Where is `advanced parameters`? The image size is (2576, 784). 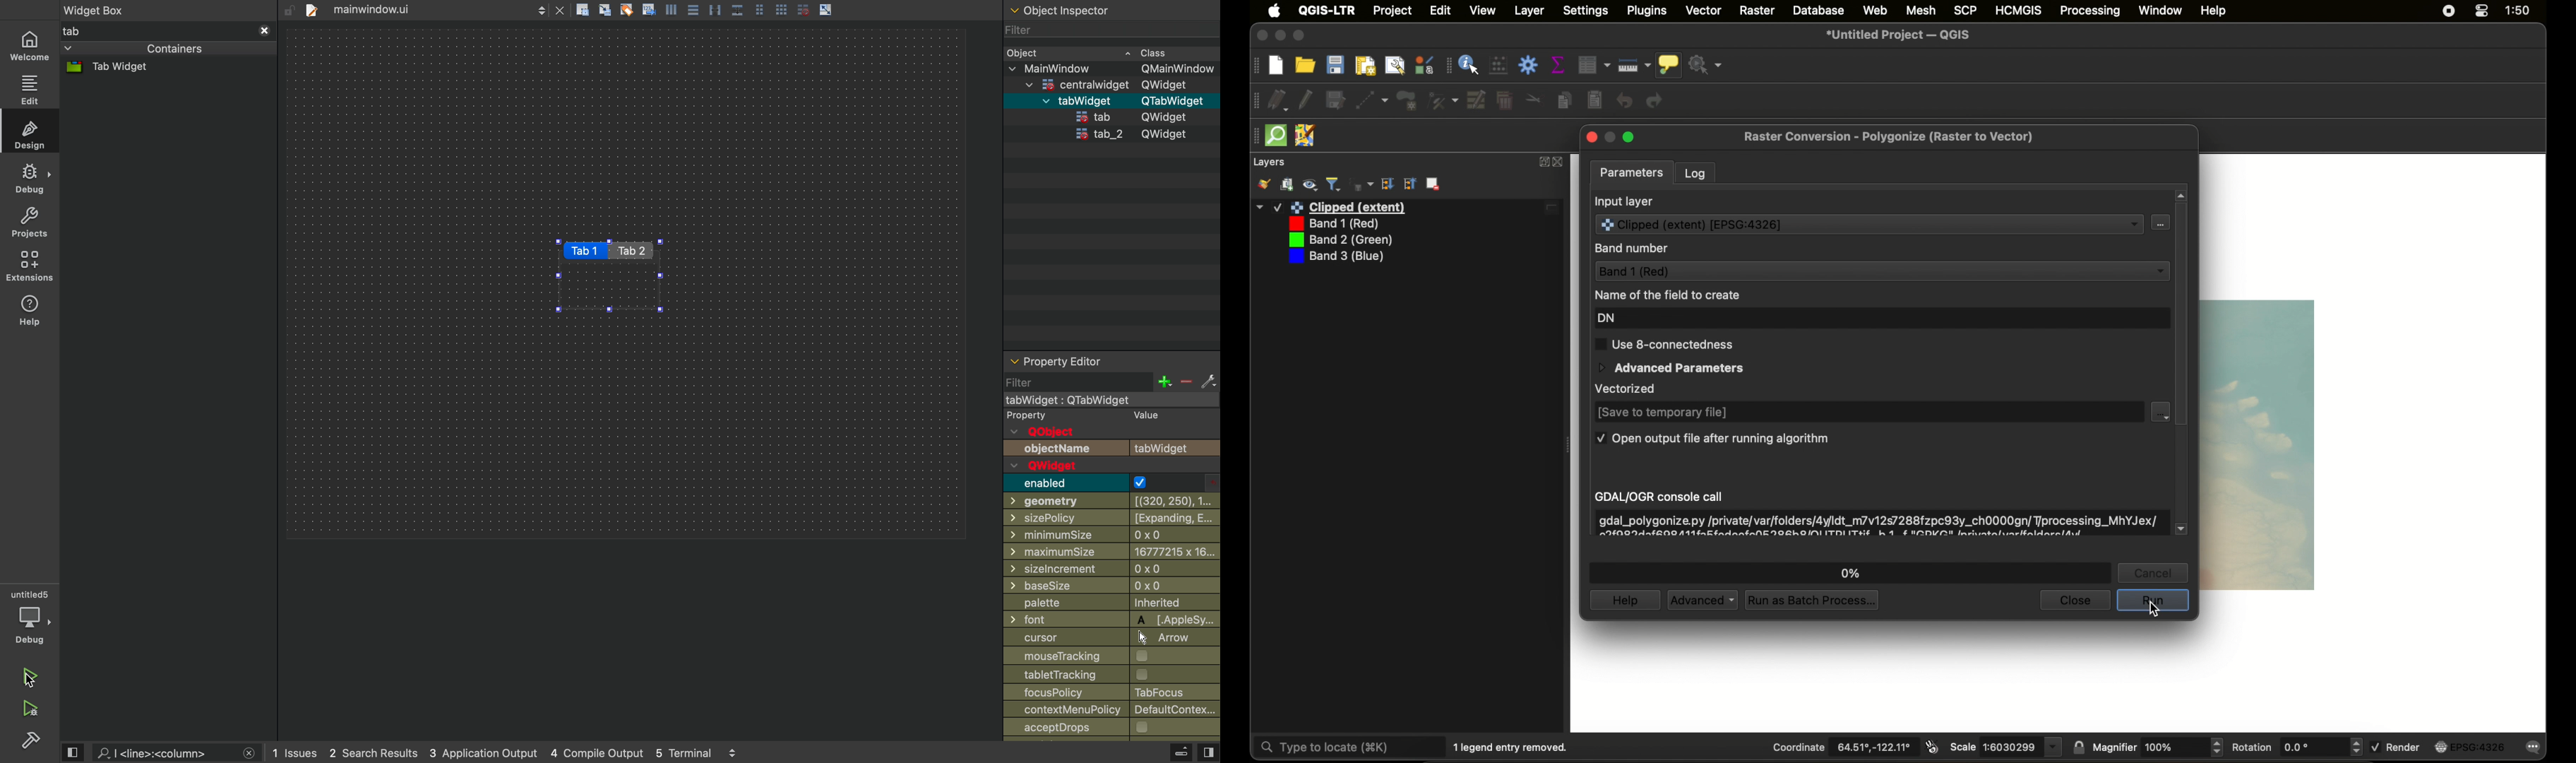
advanced parameters is located at coordinates (1670, 369).